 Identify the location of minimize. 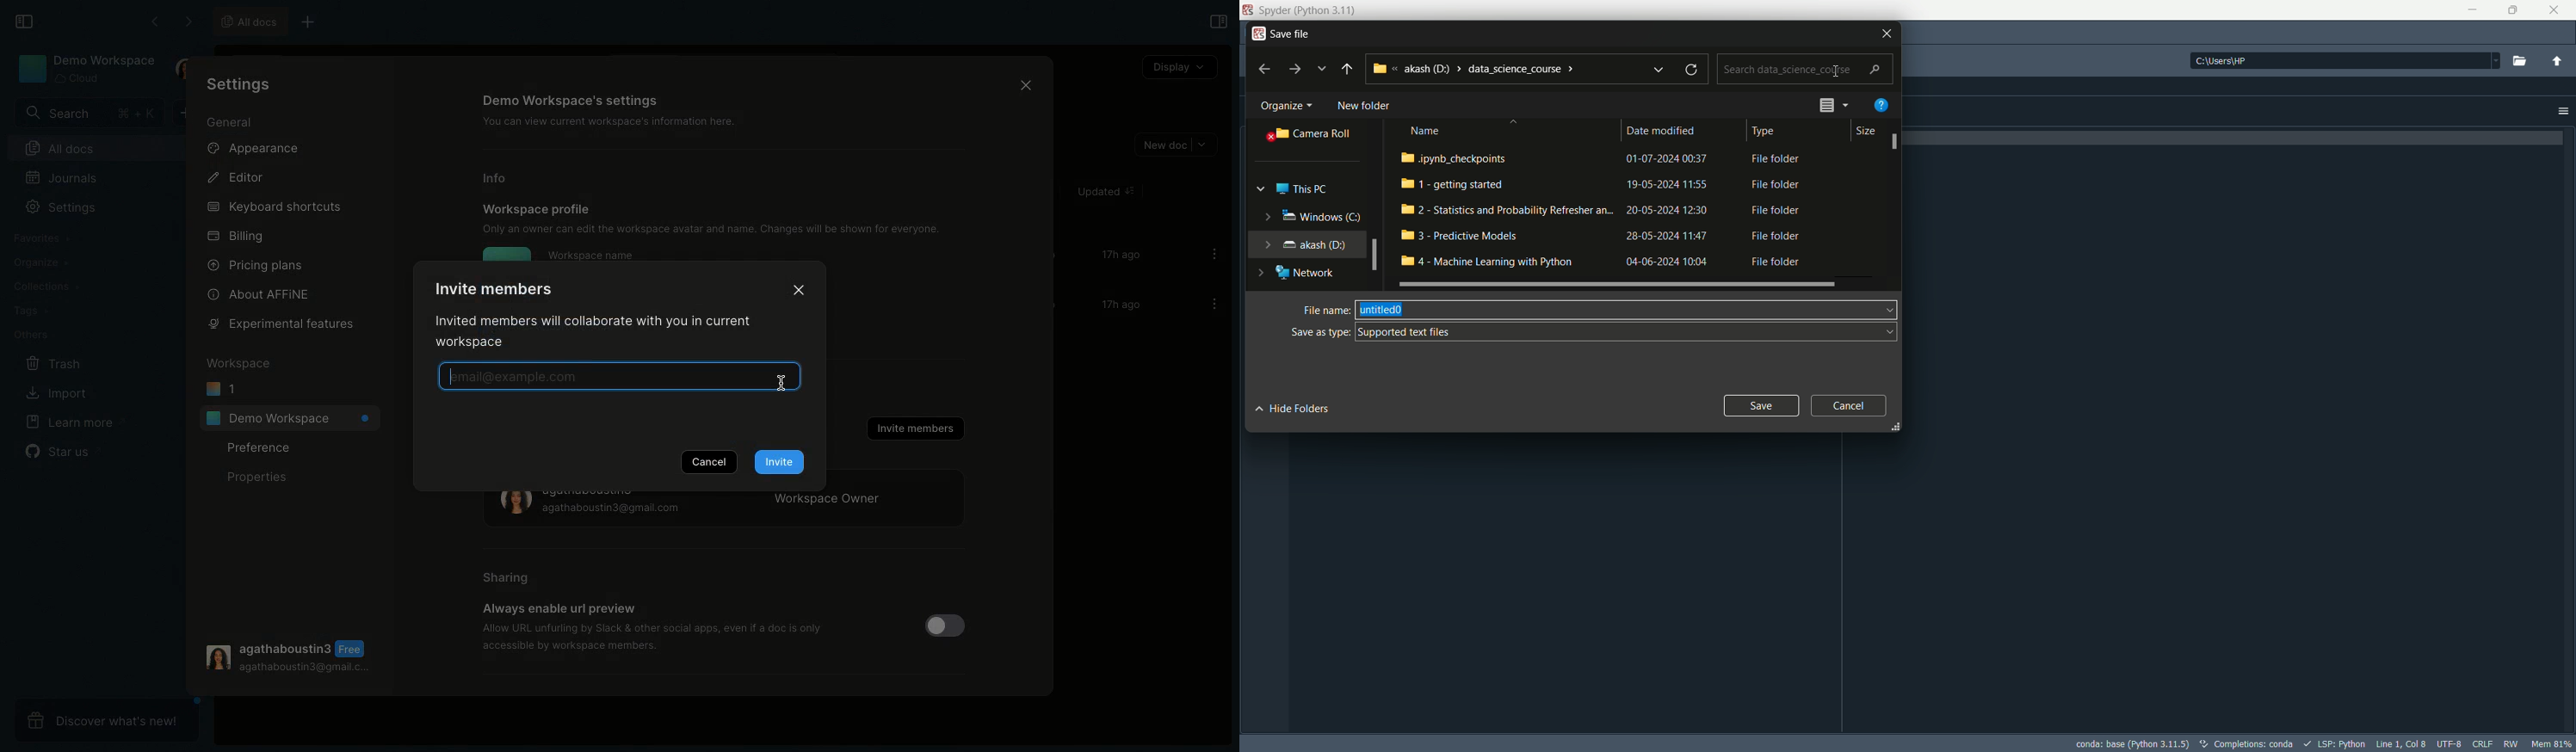
(2469, 10).